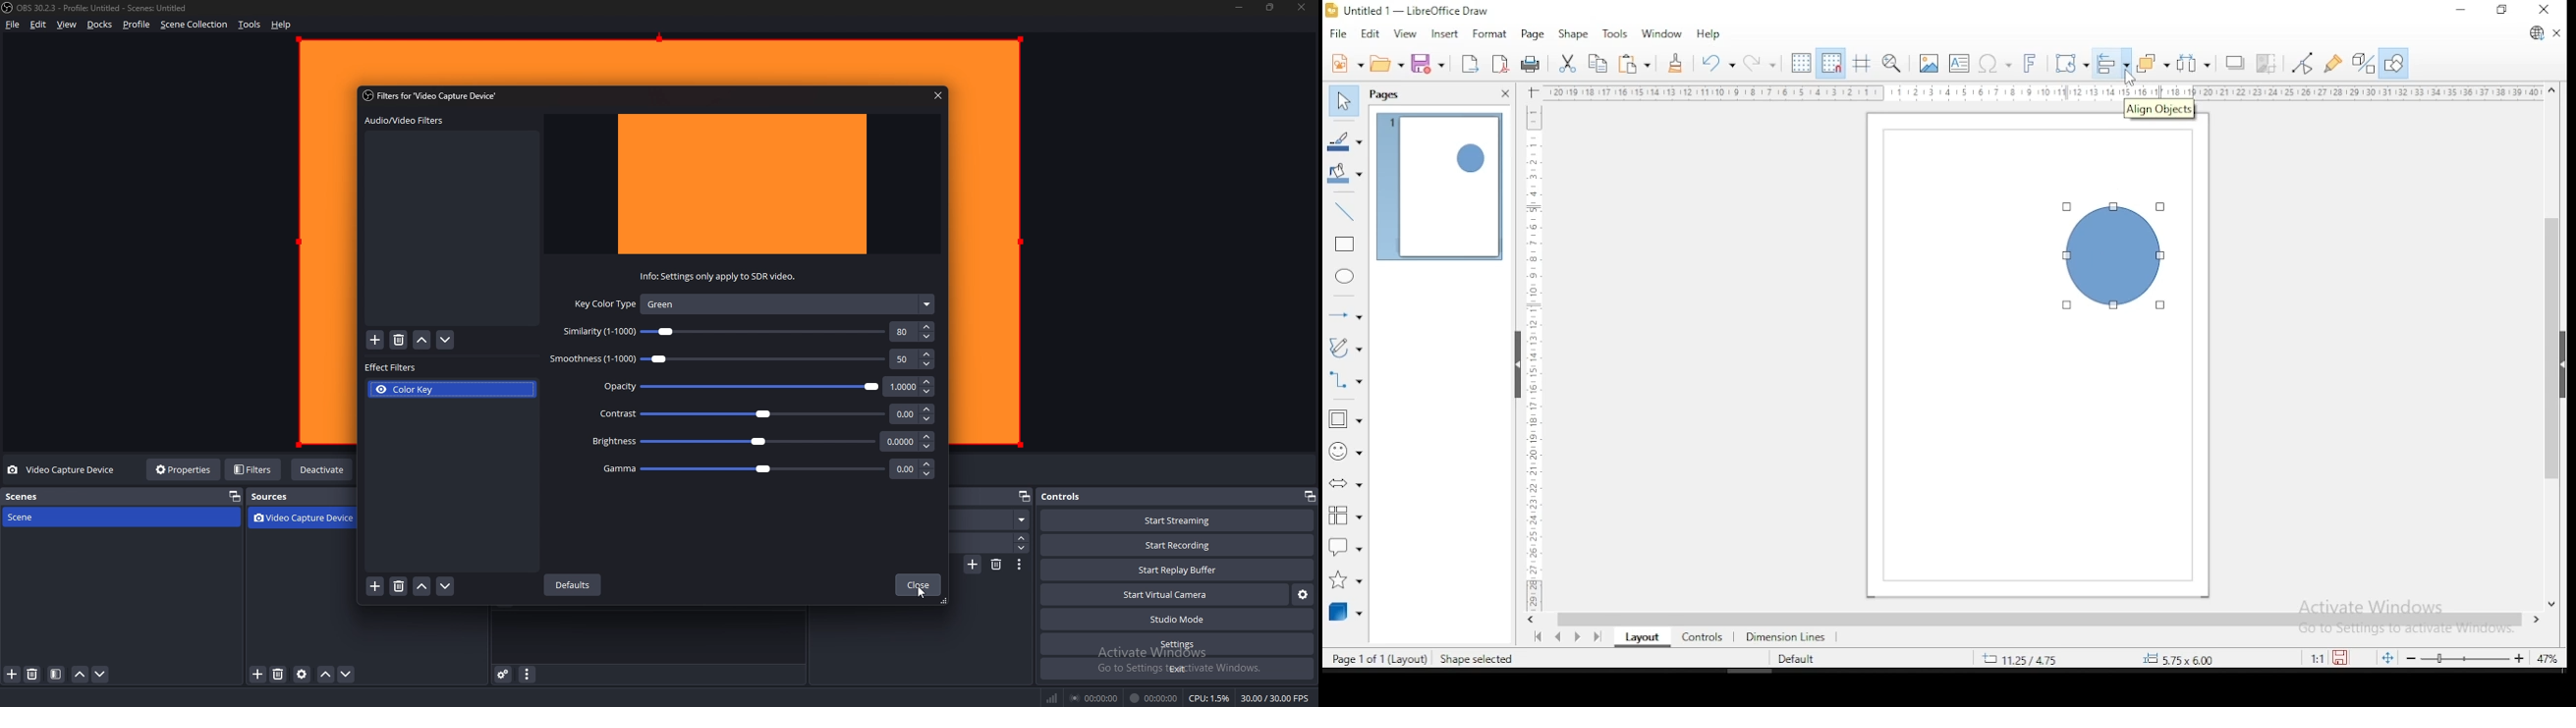  I want to click on remove scene, so click(34, 675).